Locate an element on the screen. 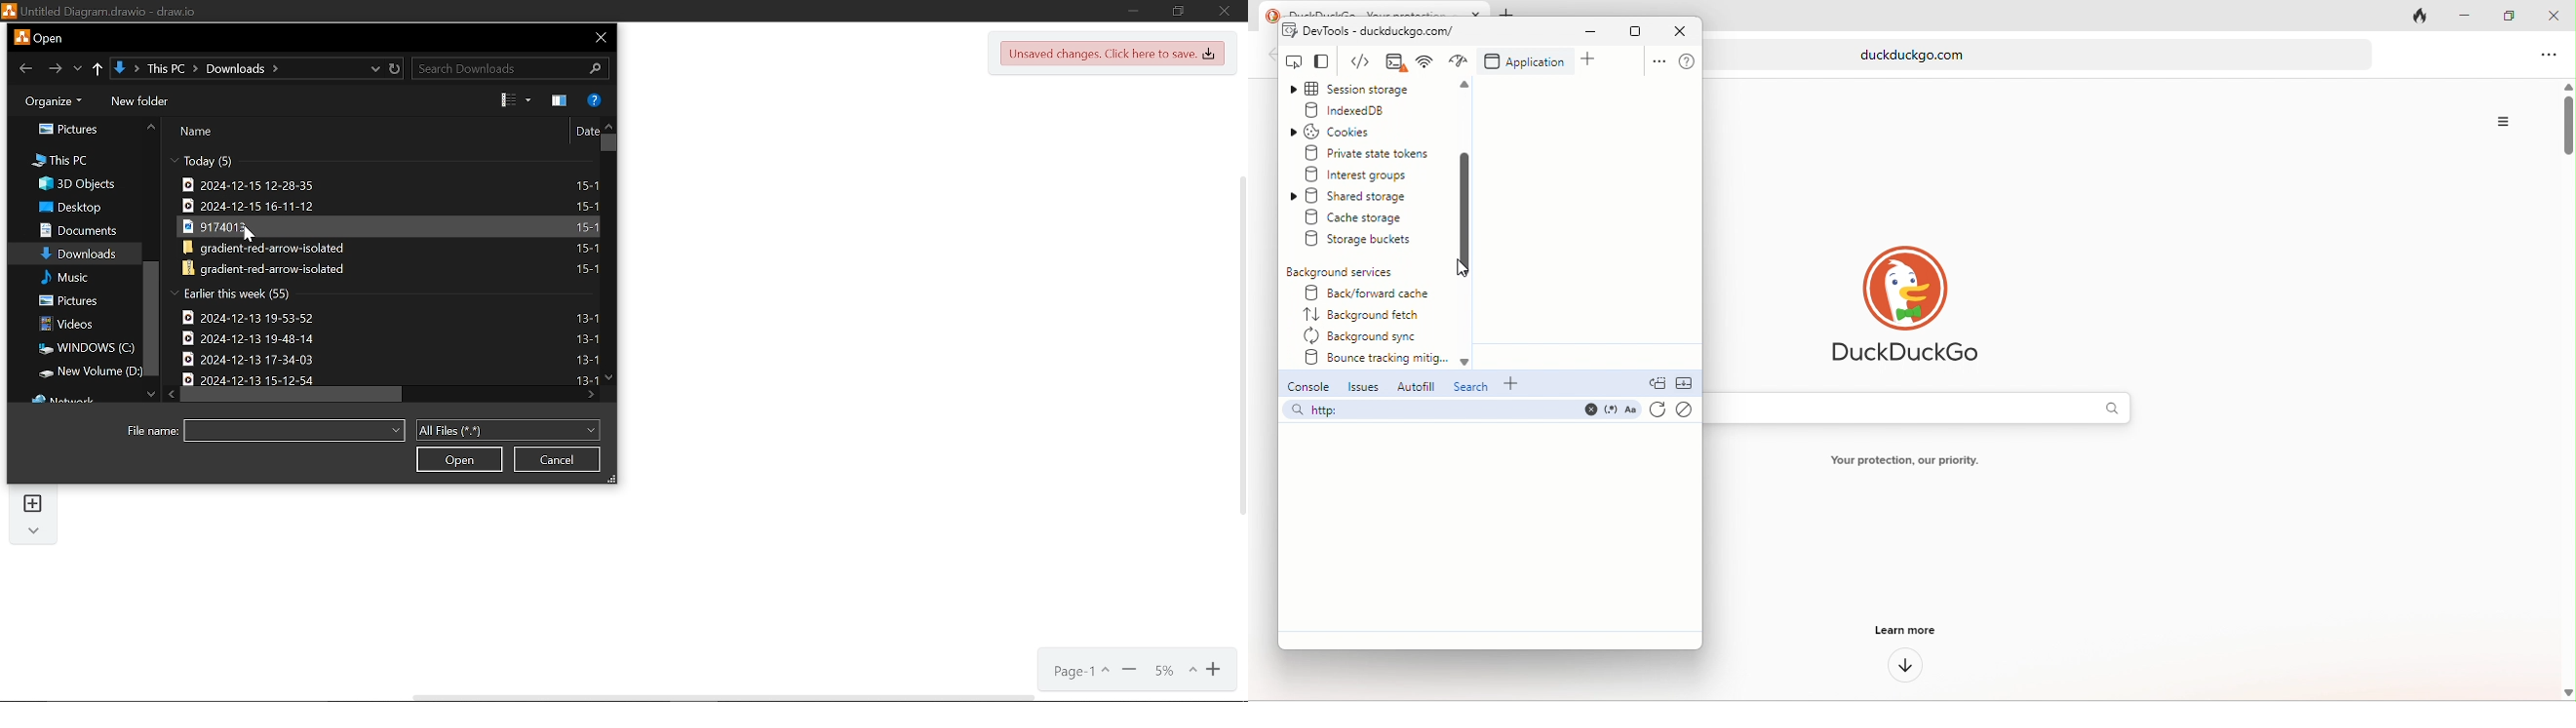 The width and height of the screenshot is (2576, 728). back/forward cache is located at coordinates (1362, 293).